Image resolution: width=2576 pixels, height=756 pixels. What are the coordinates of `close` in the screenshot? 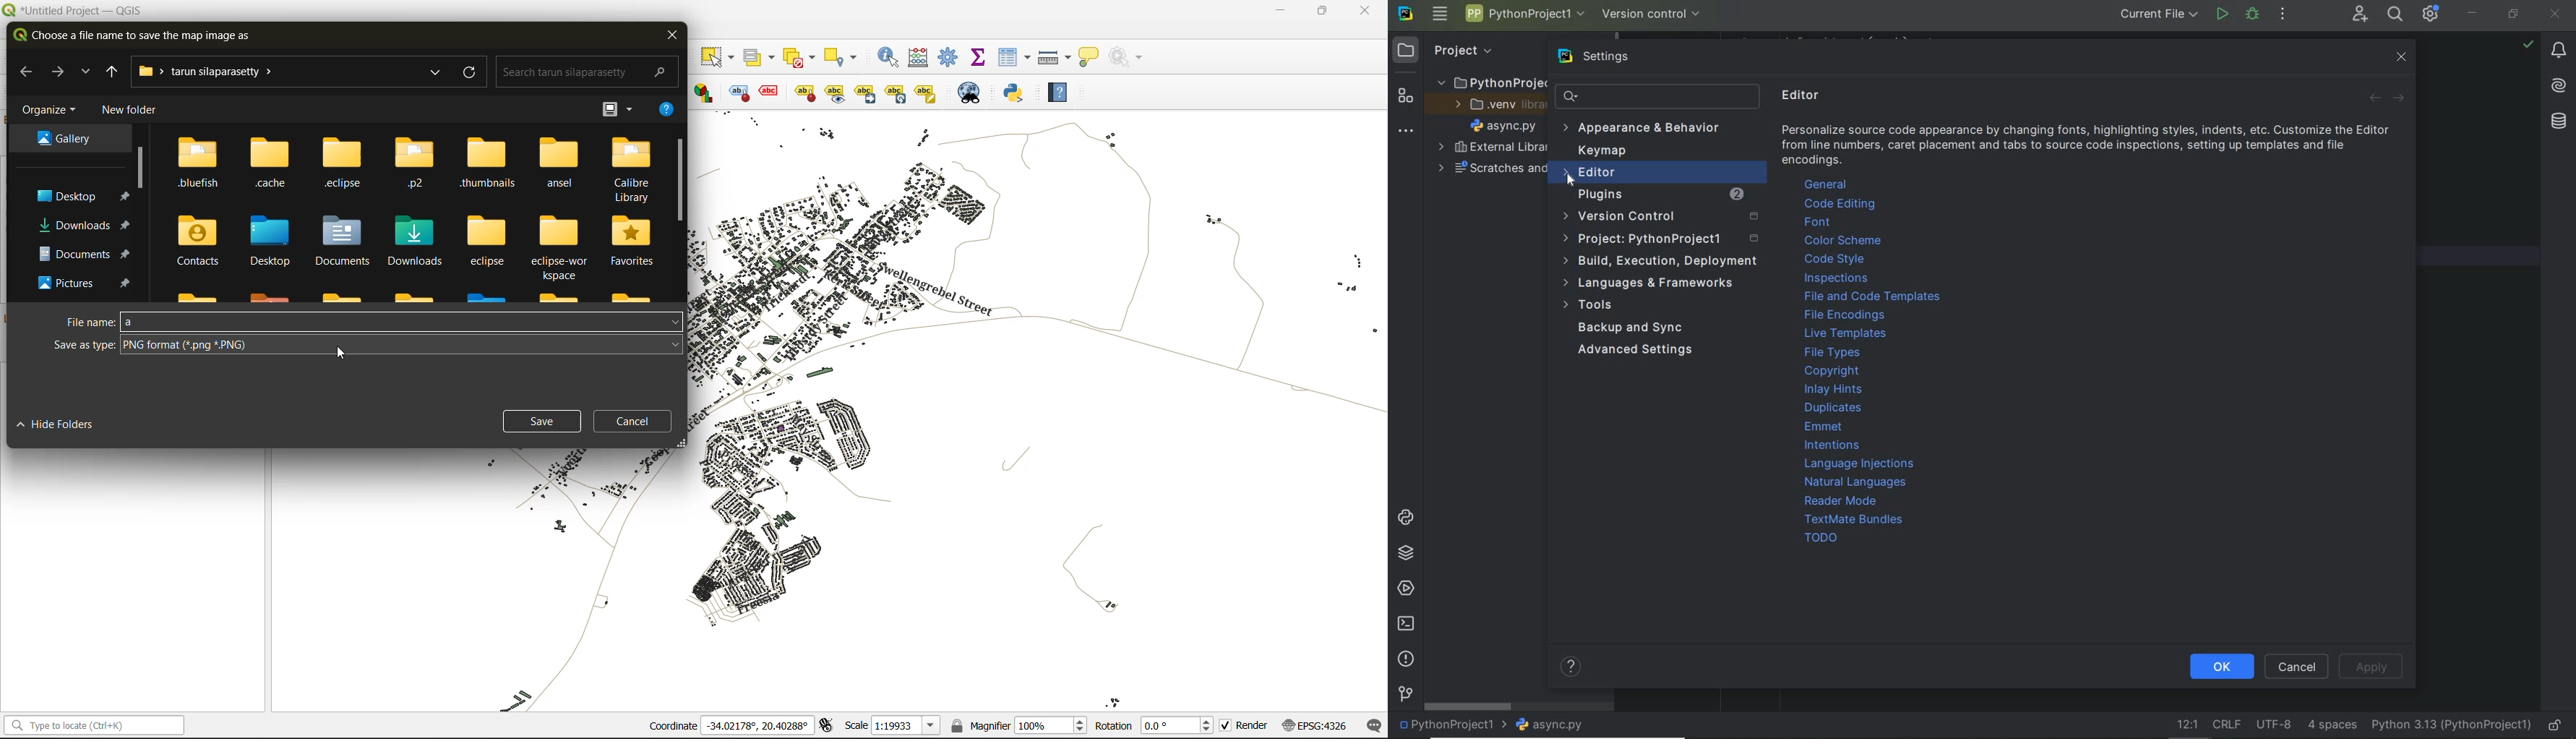 It's located at (2404, 59).